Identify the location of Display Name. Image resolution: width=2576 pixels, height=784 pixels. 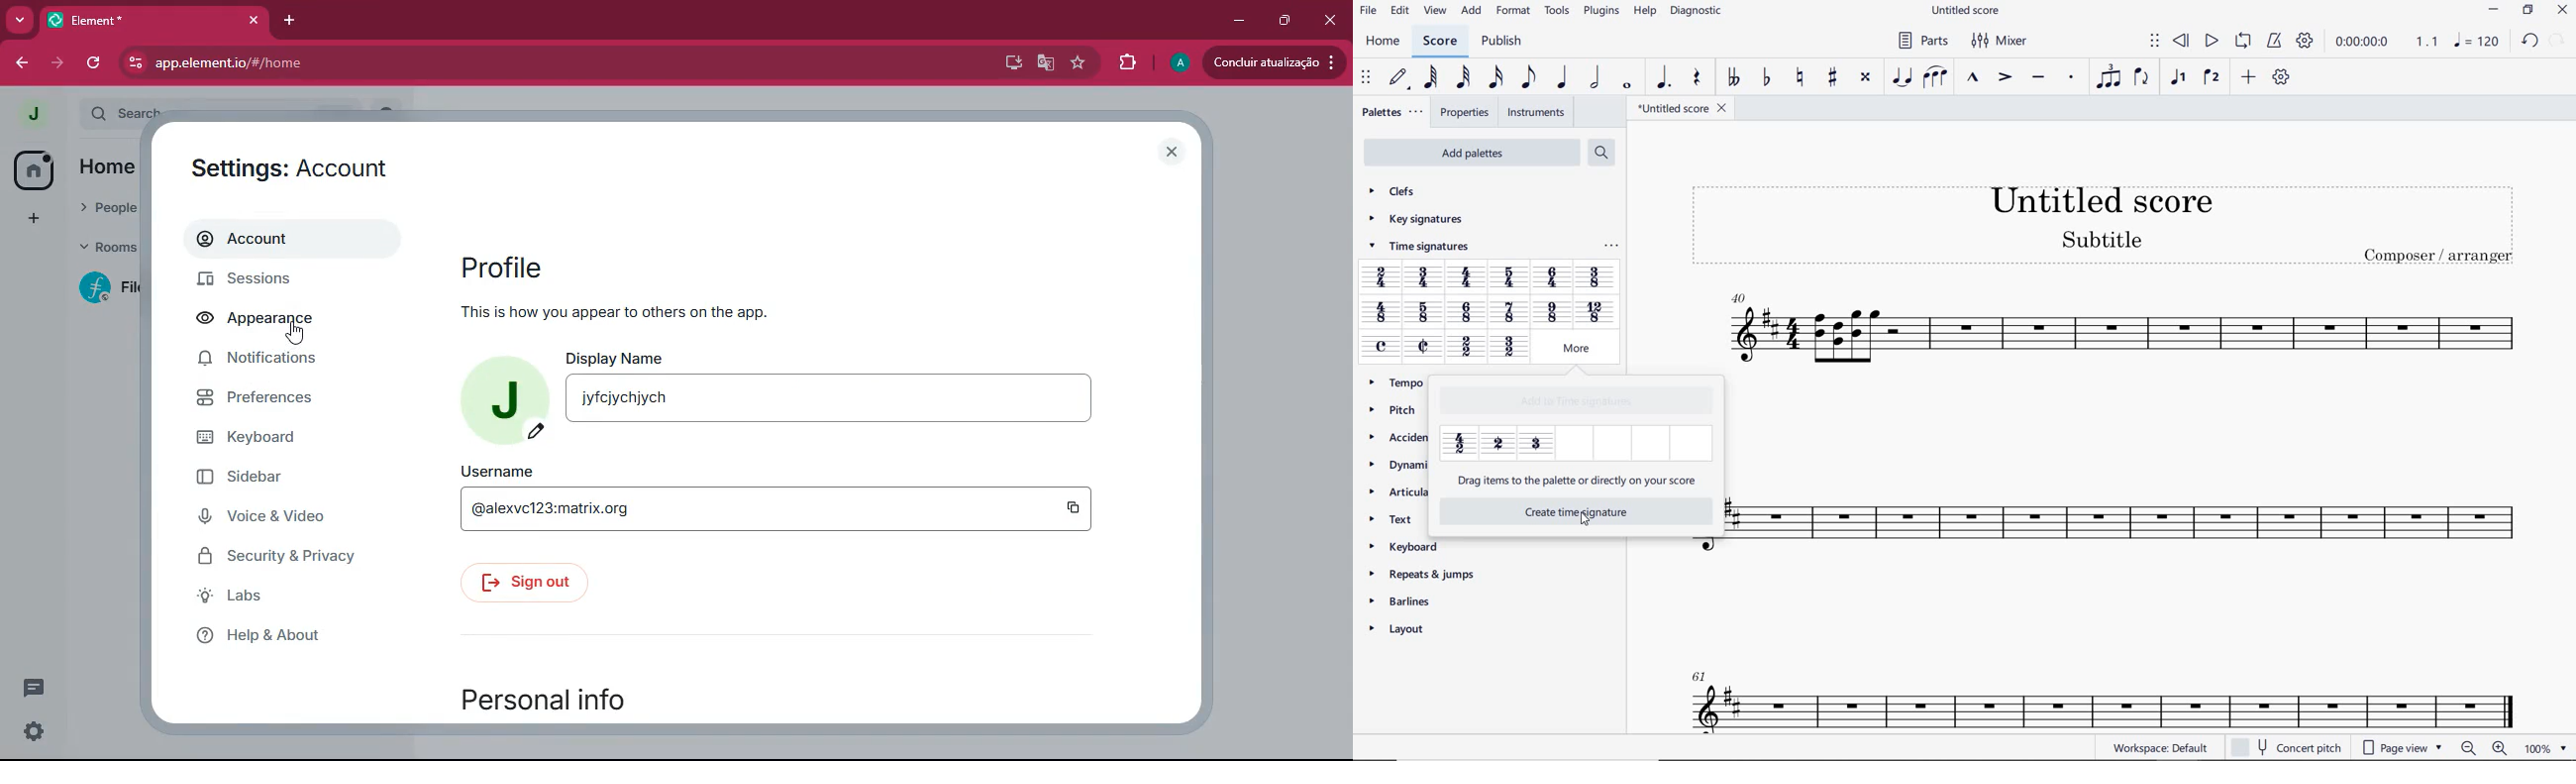
(619, 358).